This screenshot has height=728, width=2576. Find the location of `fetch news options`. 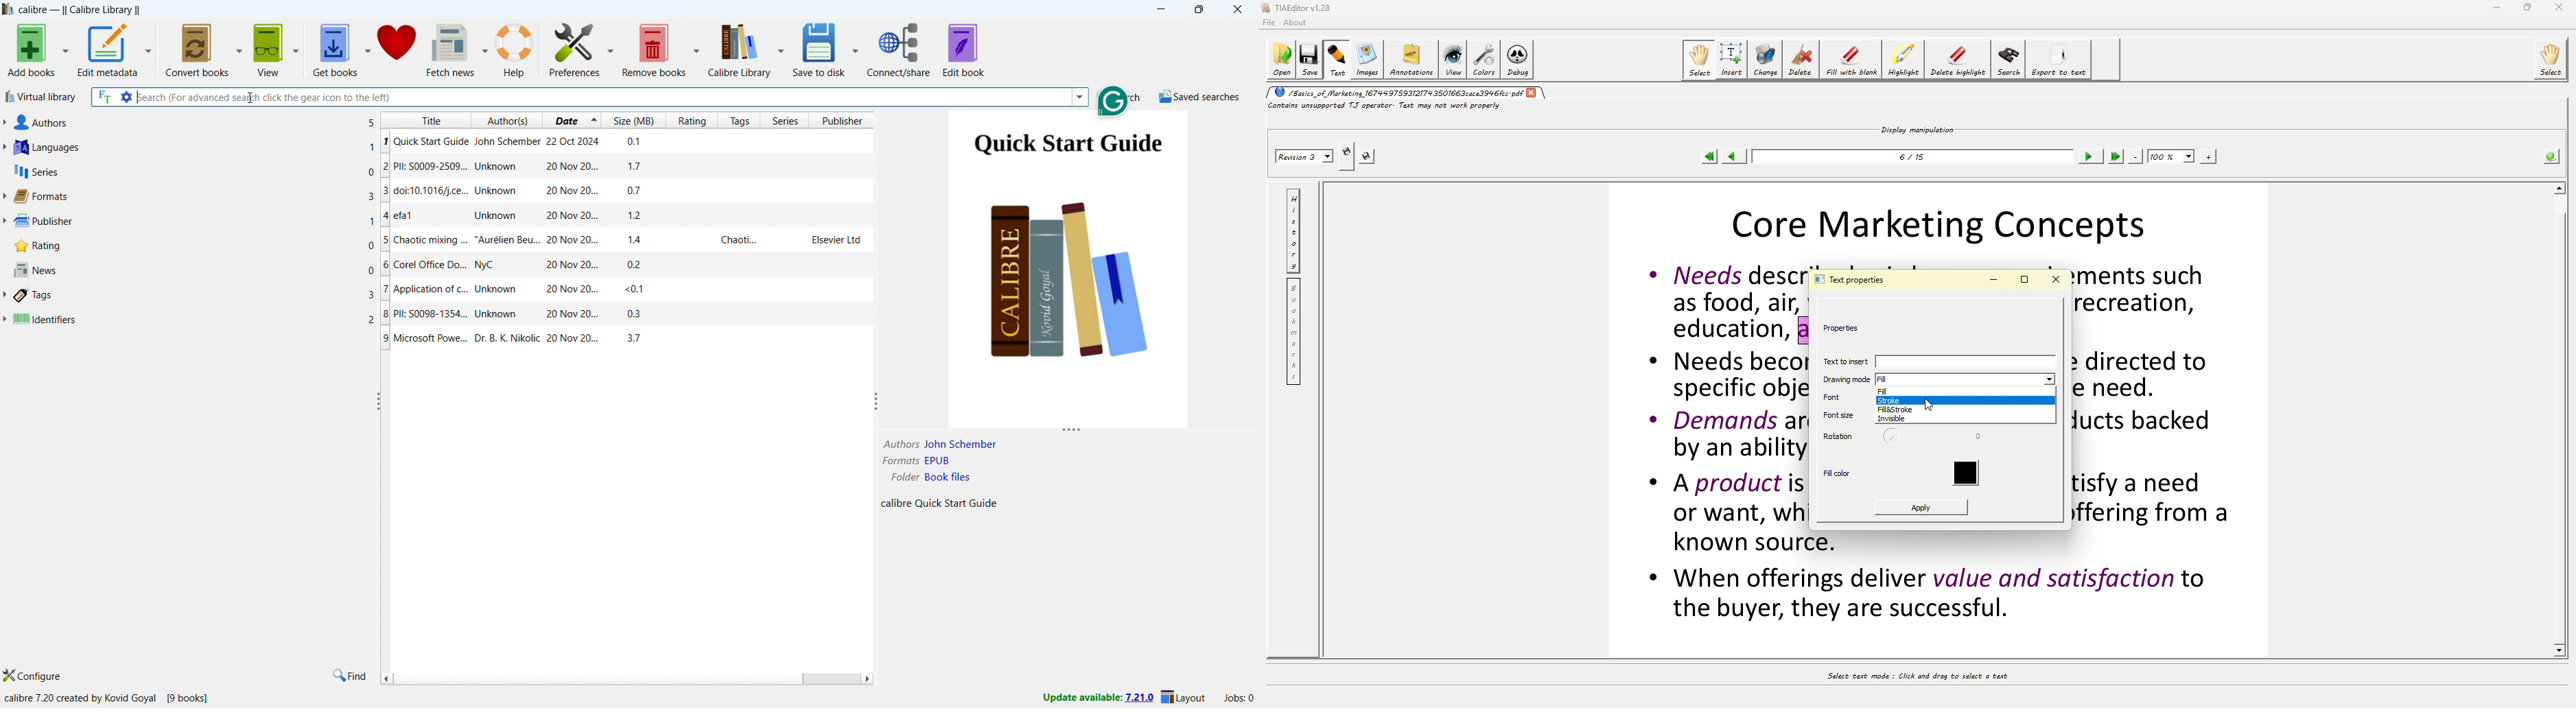

fetch news options is located at coordinates (485, 49).